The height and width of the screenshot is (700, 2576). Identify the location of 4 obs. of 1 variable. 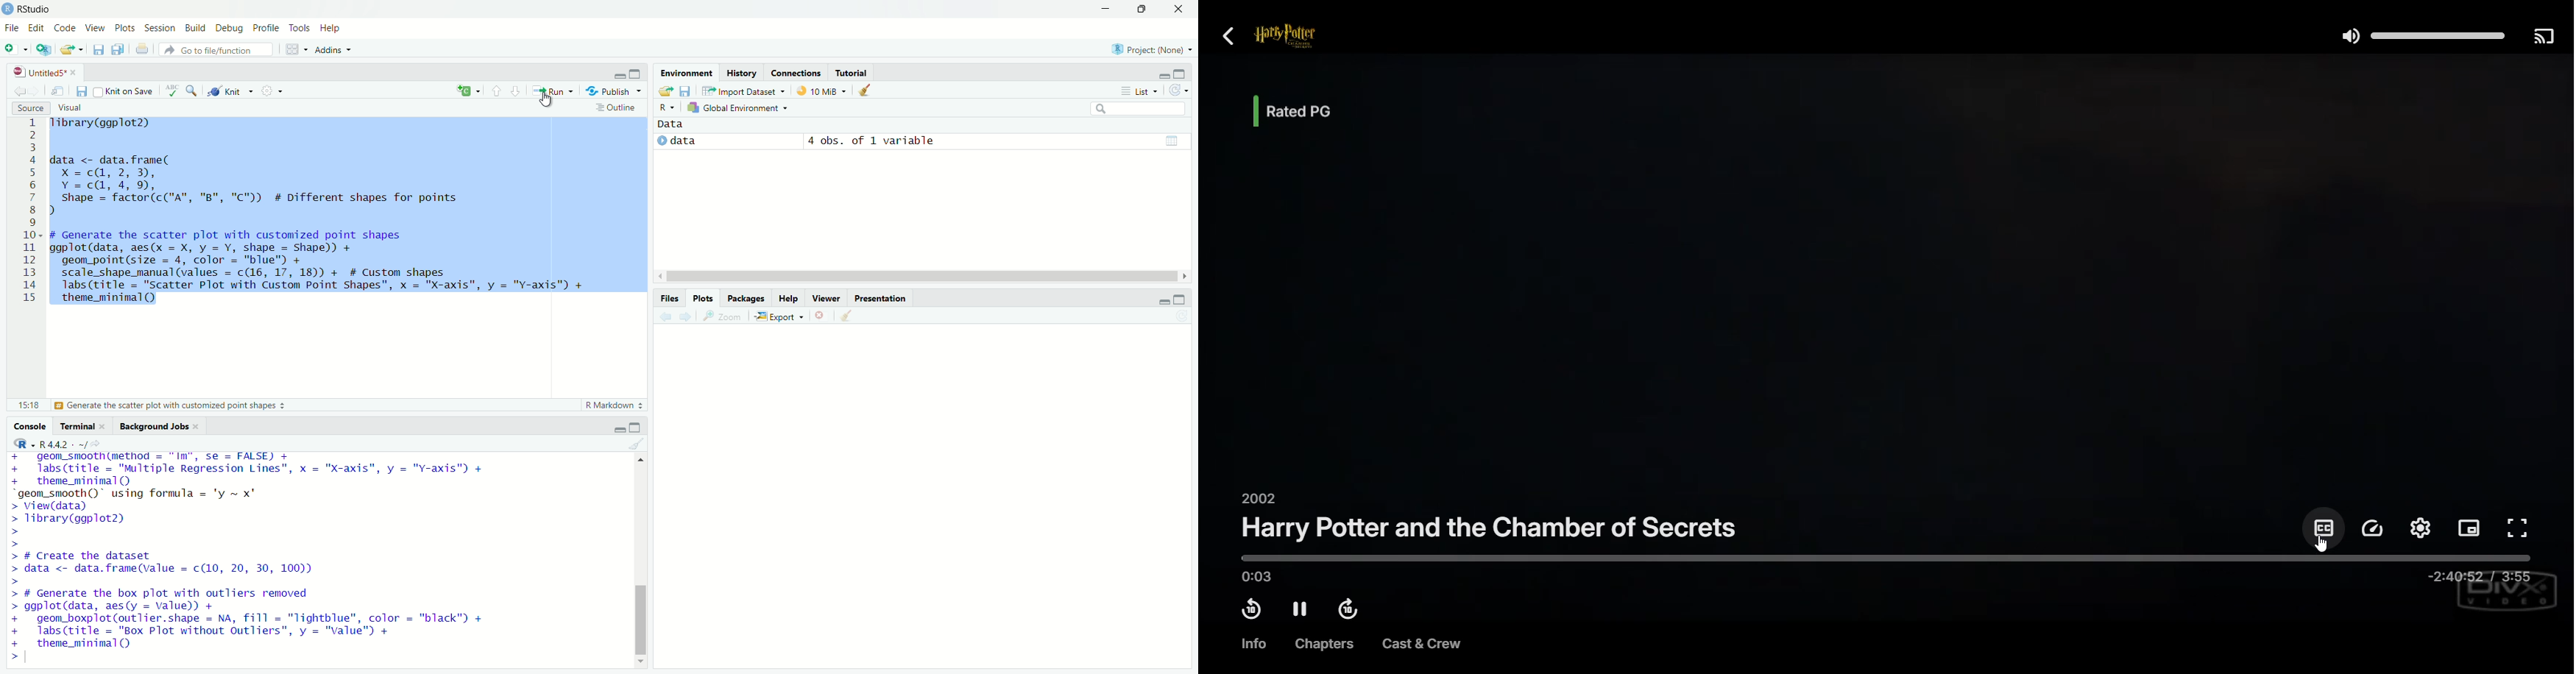
(871, 141).